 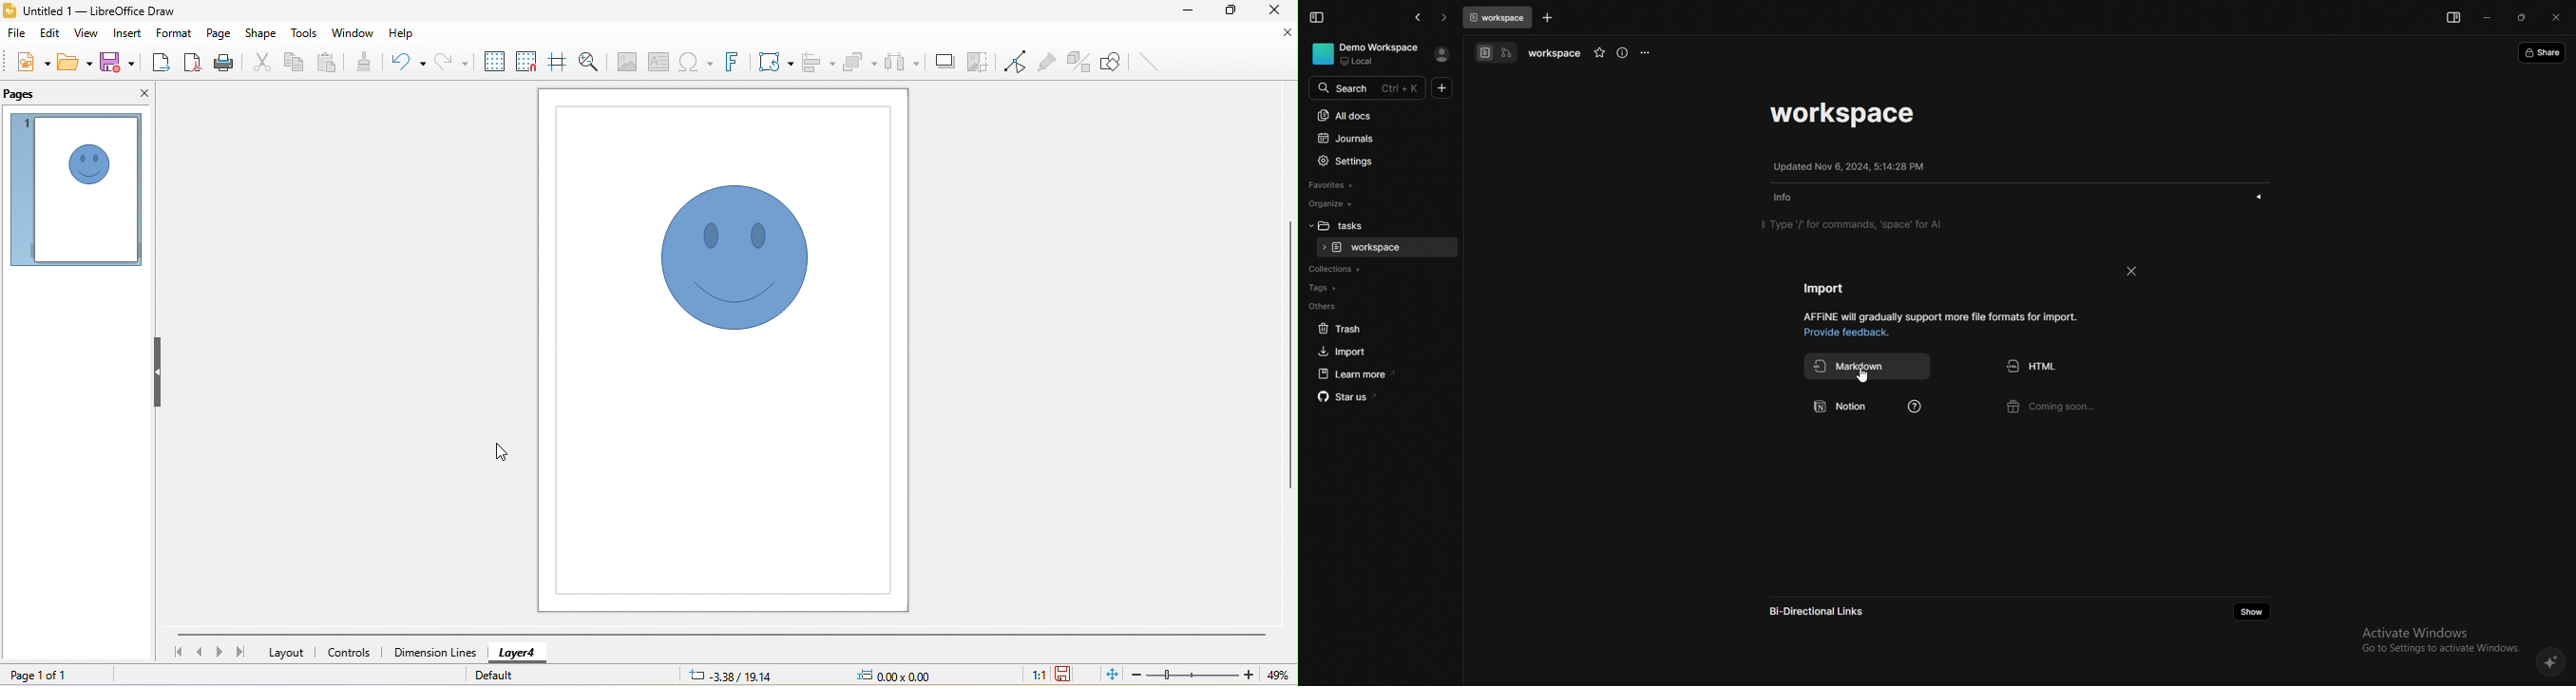 I want to click on paste, so click(x=329, y=64).